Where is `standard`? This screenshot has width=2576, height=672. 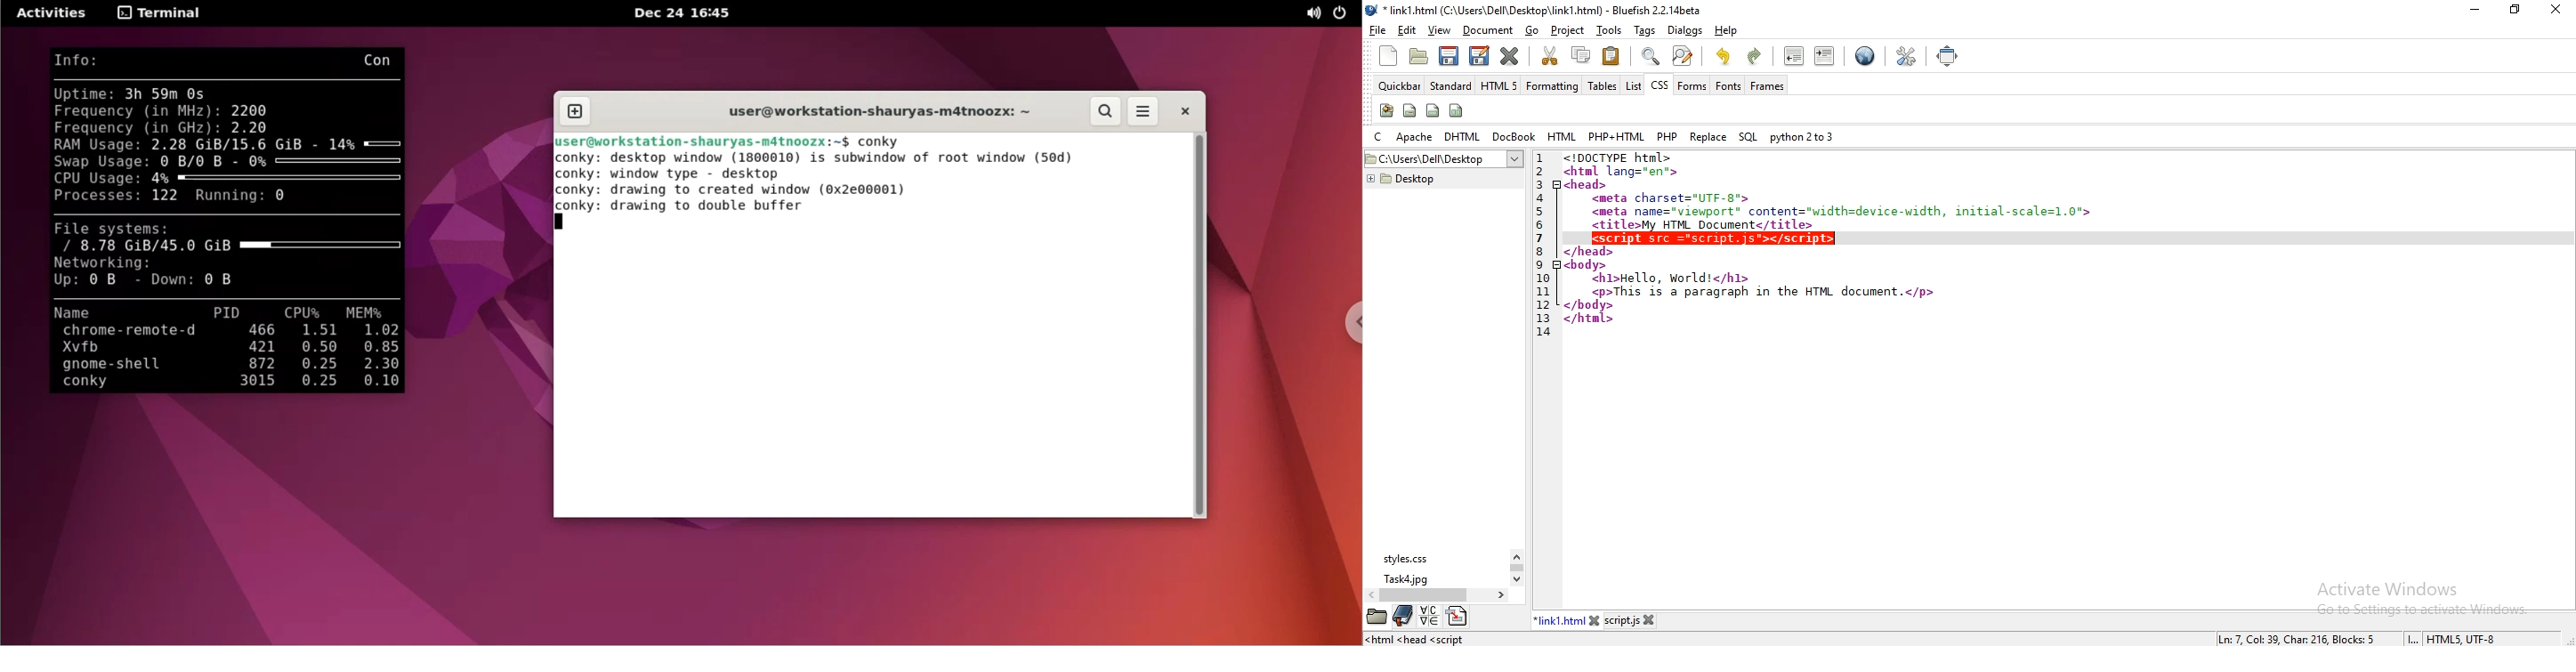
standard is located at coordinates (1450, 85).